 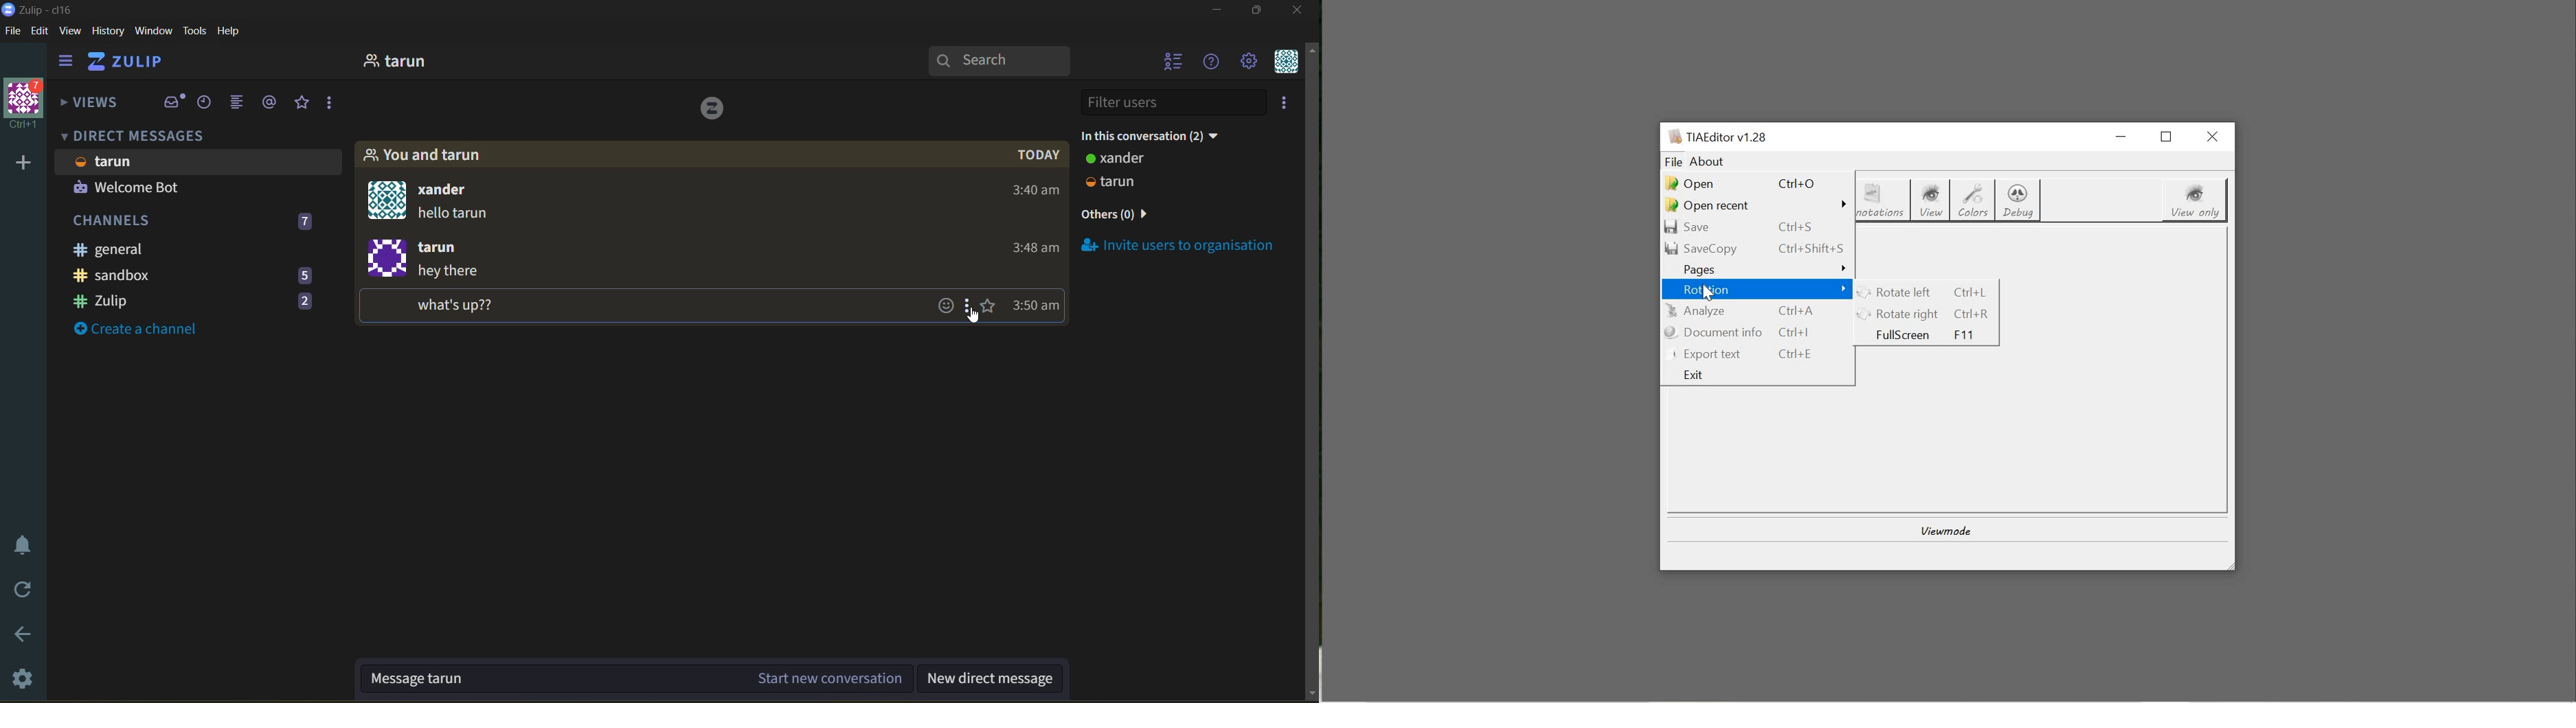 What do you see at coordinates (204, 277) in the screenshot?
I see `sandbox` at bounding box center [204, 277].